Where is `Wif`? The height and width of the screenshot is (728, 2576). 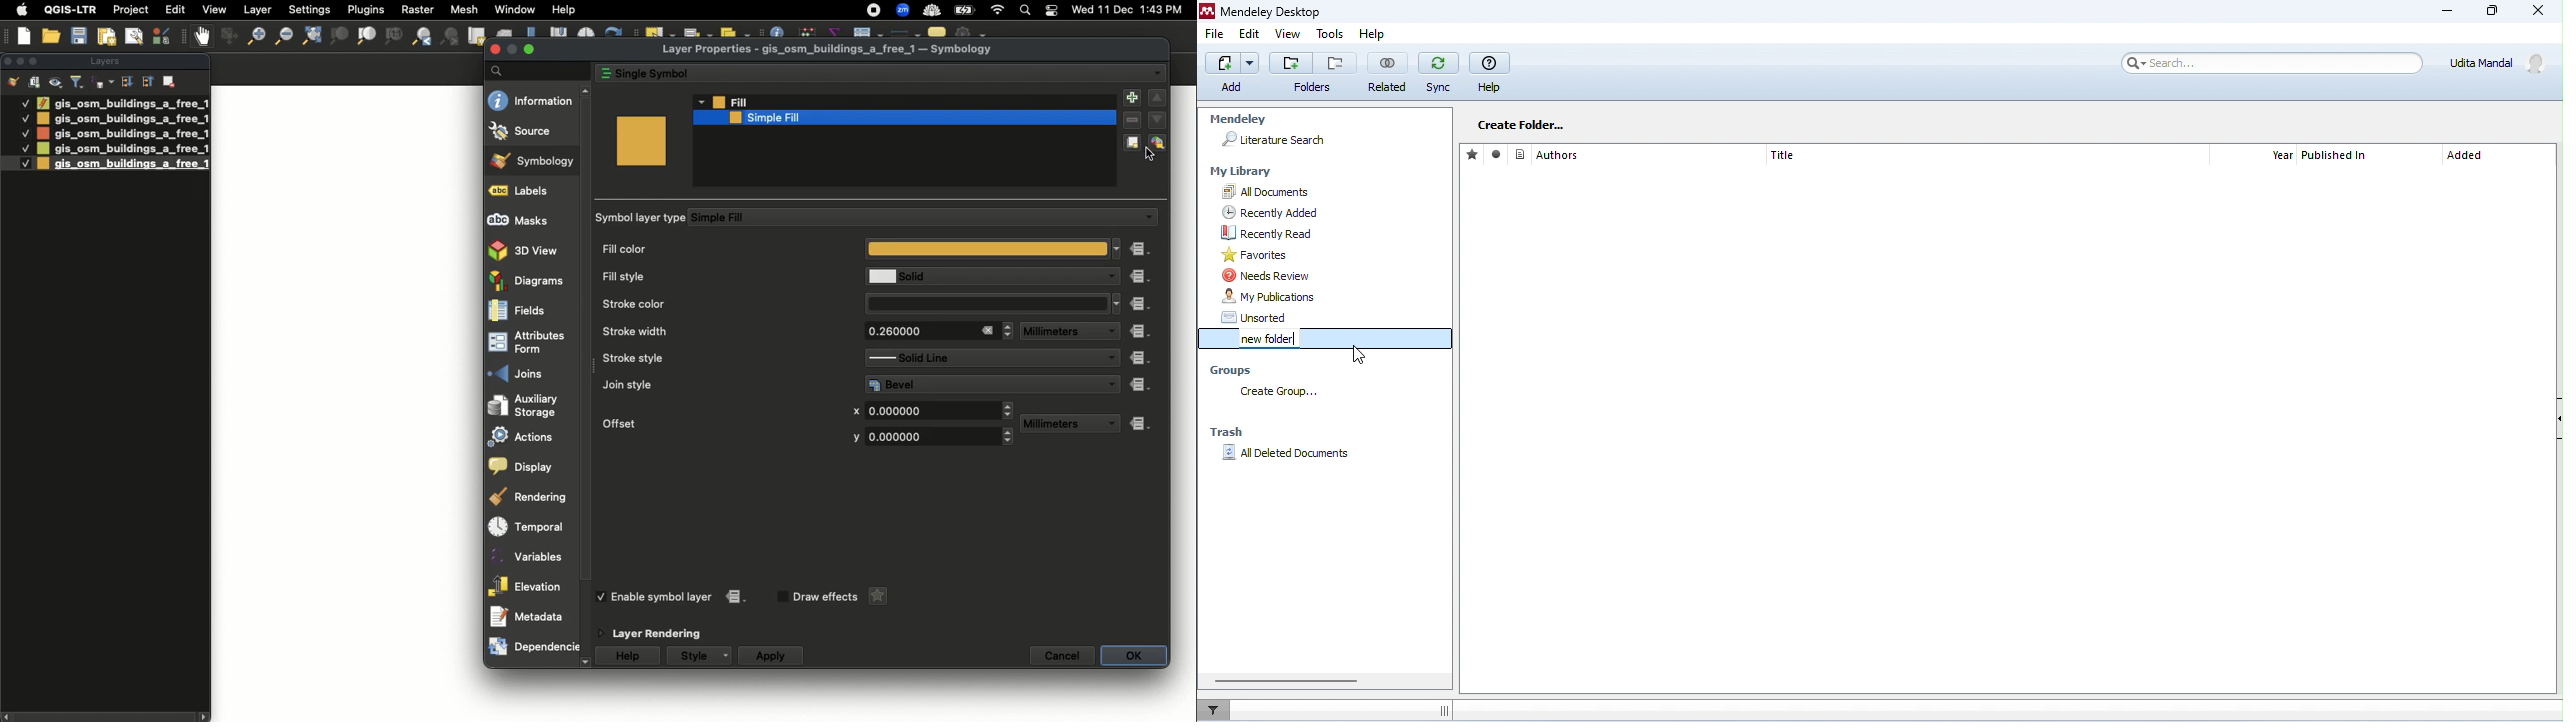 Wif is located at coordinates (998, 11).